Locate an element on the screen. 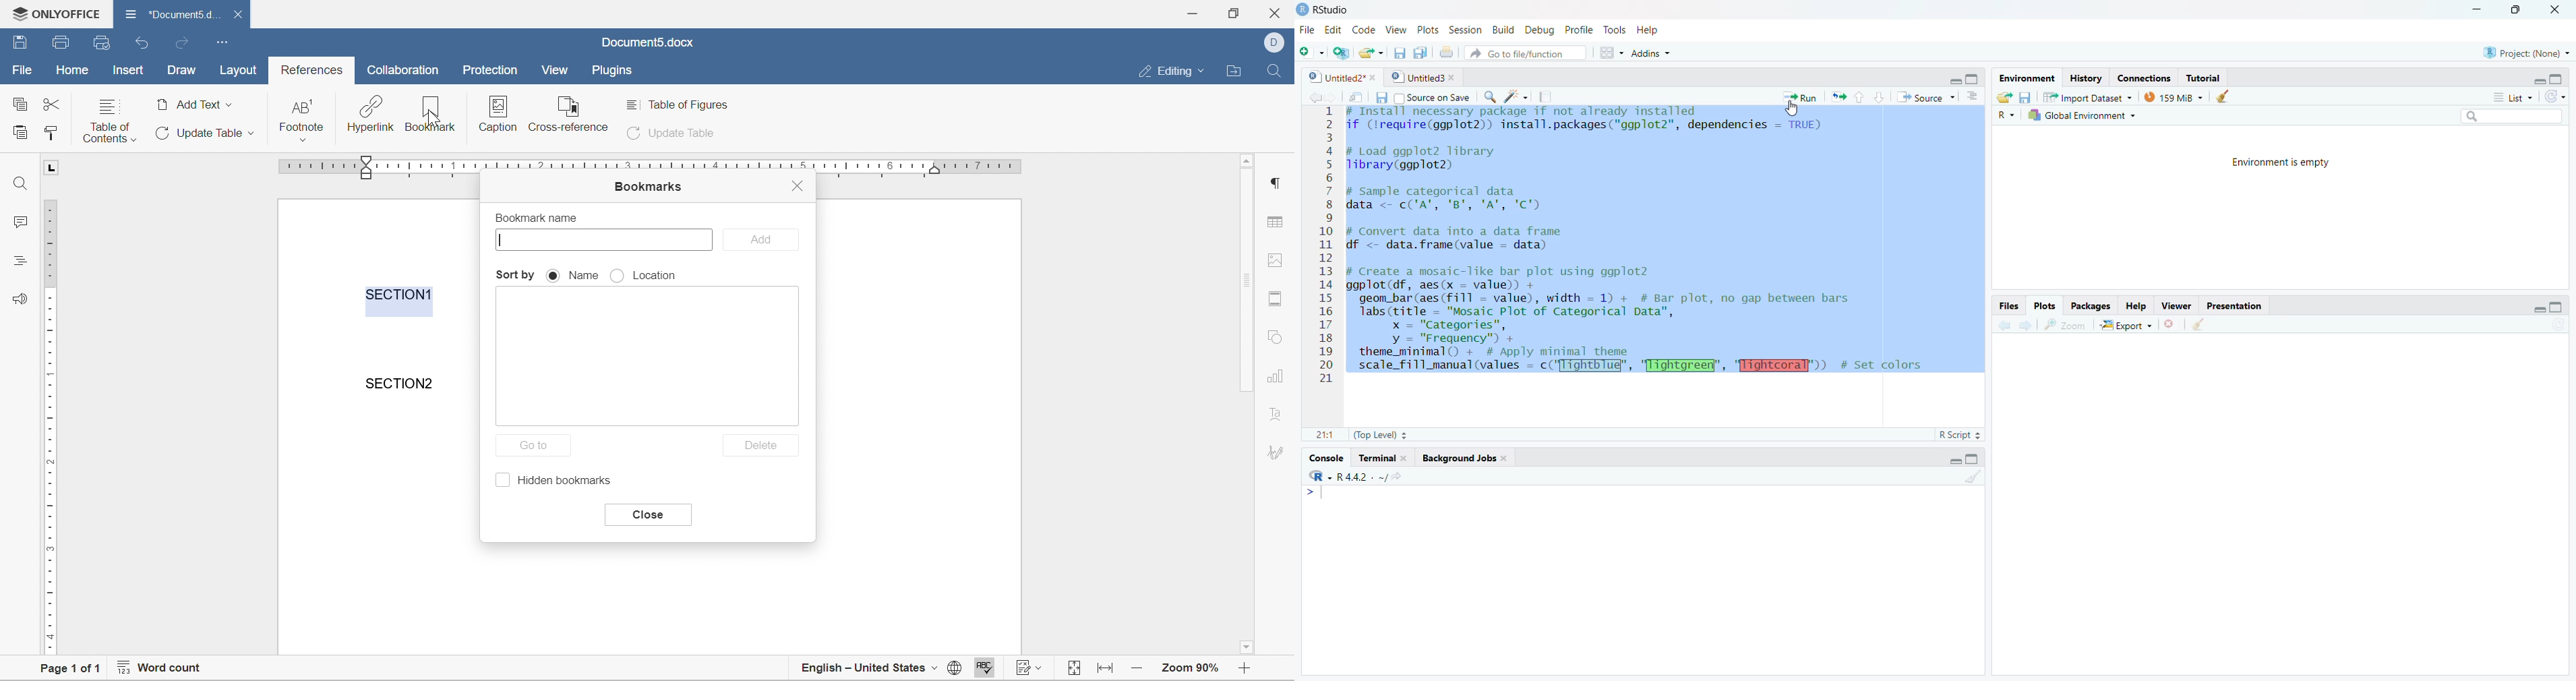 This screenshot has width=2576, height=700. feedback and support is located at coordinates (21, 297).